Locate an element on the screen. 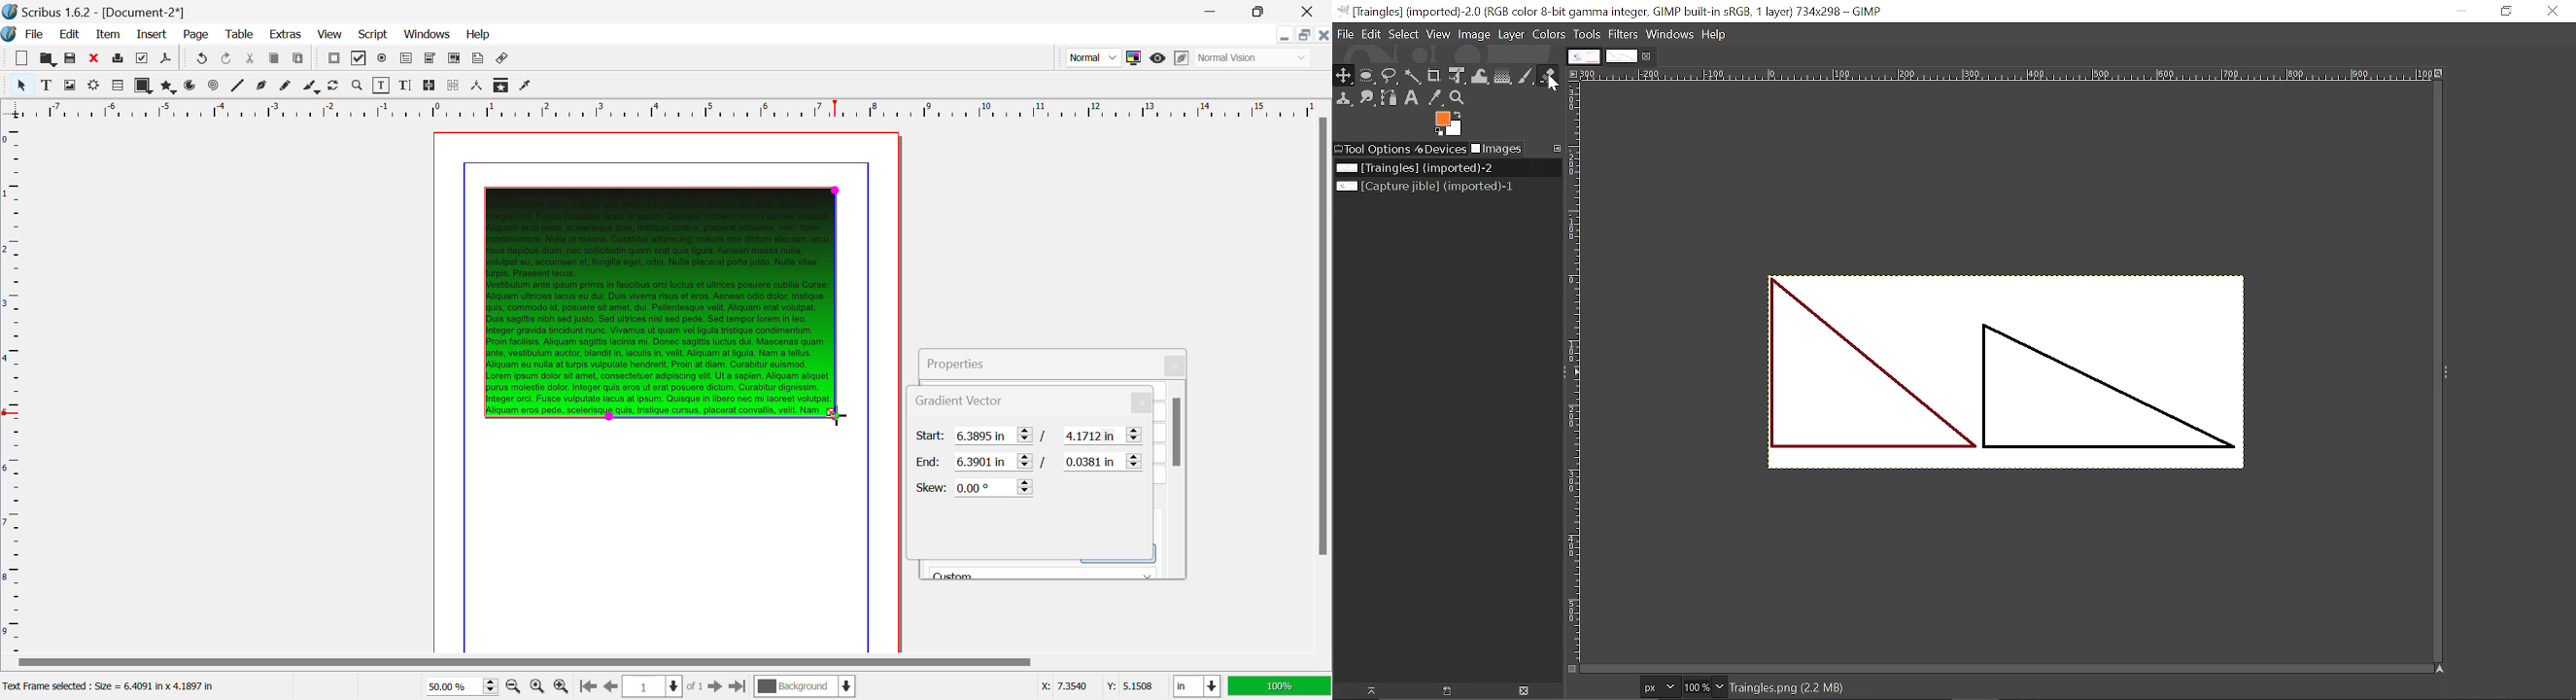 The image size is (2576, 700). Save is located at coordinates (70, 58).